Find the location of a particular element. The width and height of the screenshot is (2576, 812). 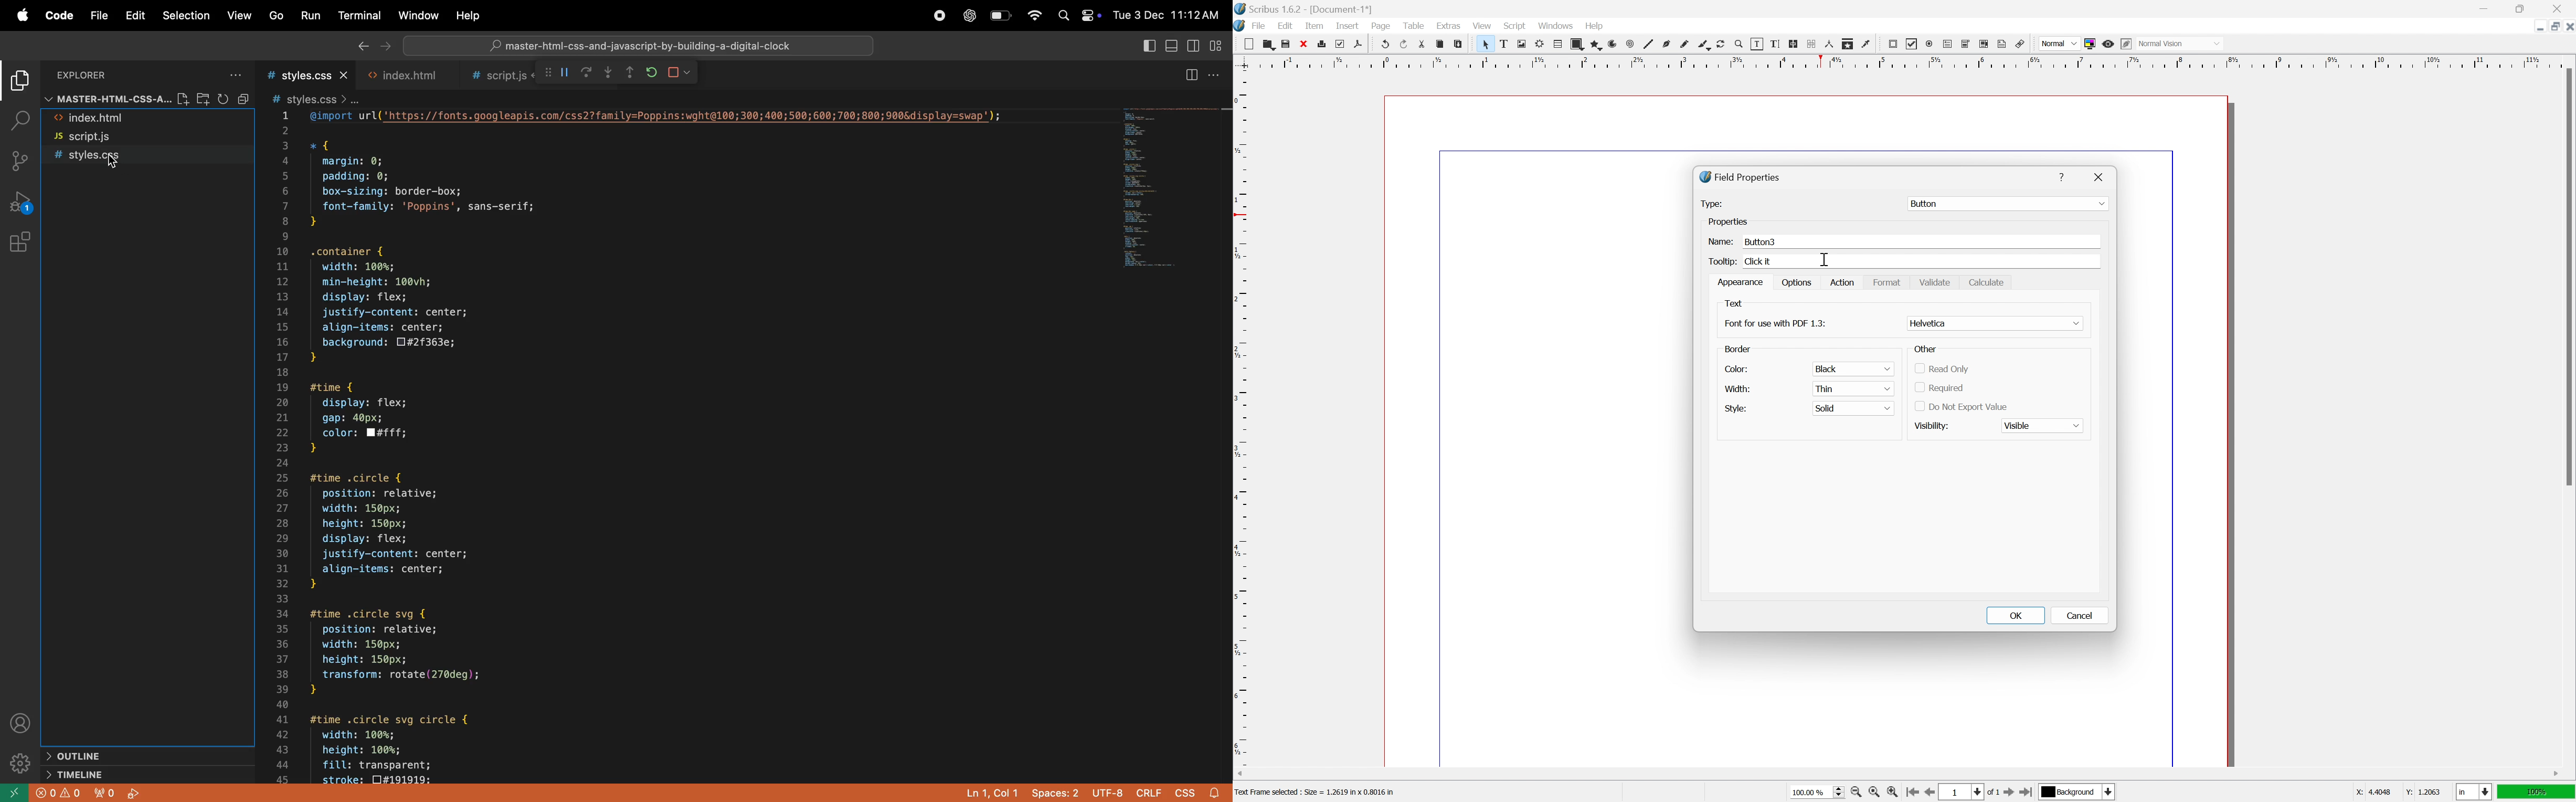

Name: is located at coordinates (1721, 239).